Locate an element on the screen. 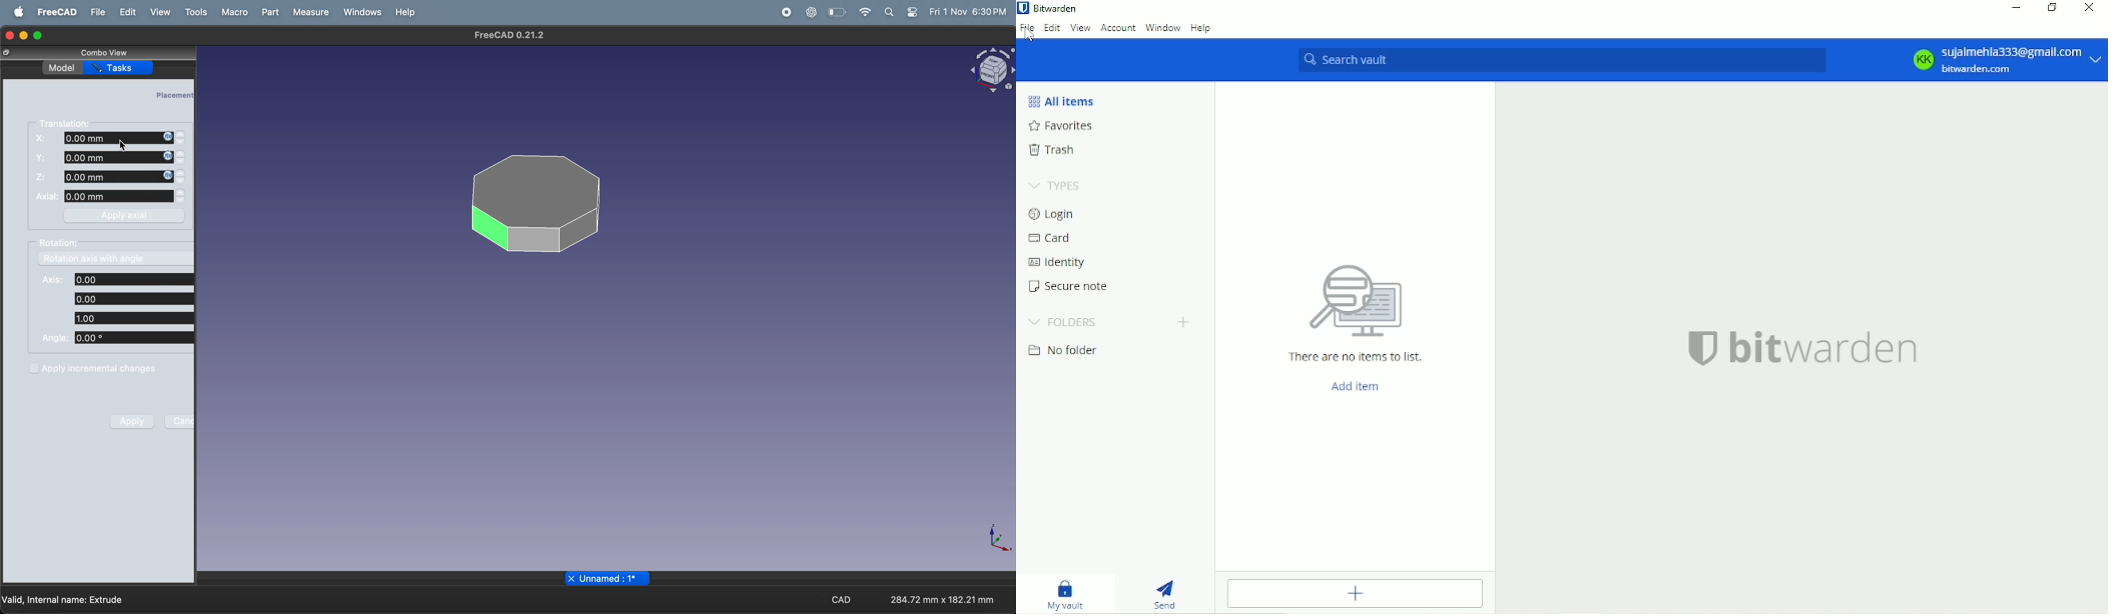  combo view is located at coordinates (102, 52).